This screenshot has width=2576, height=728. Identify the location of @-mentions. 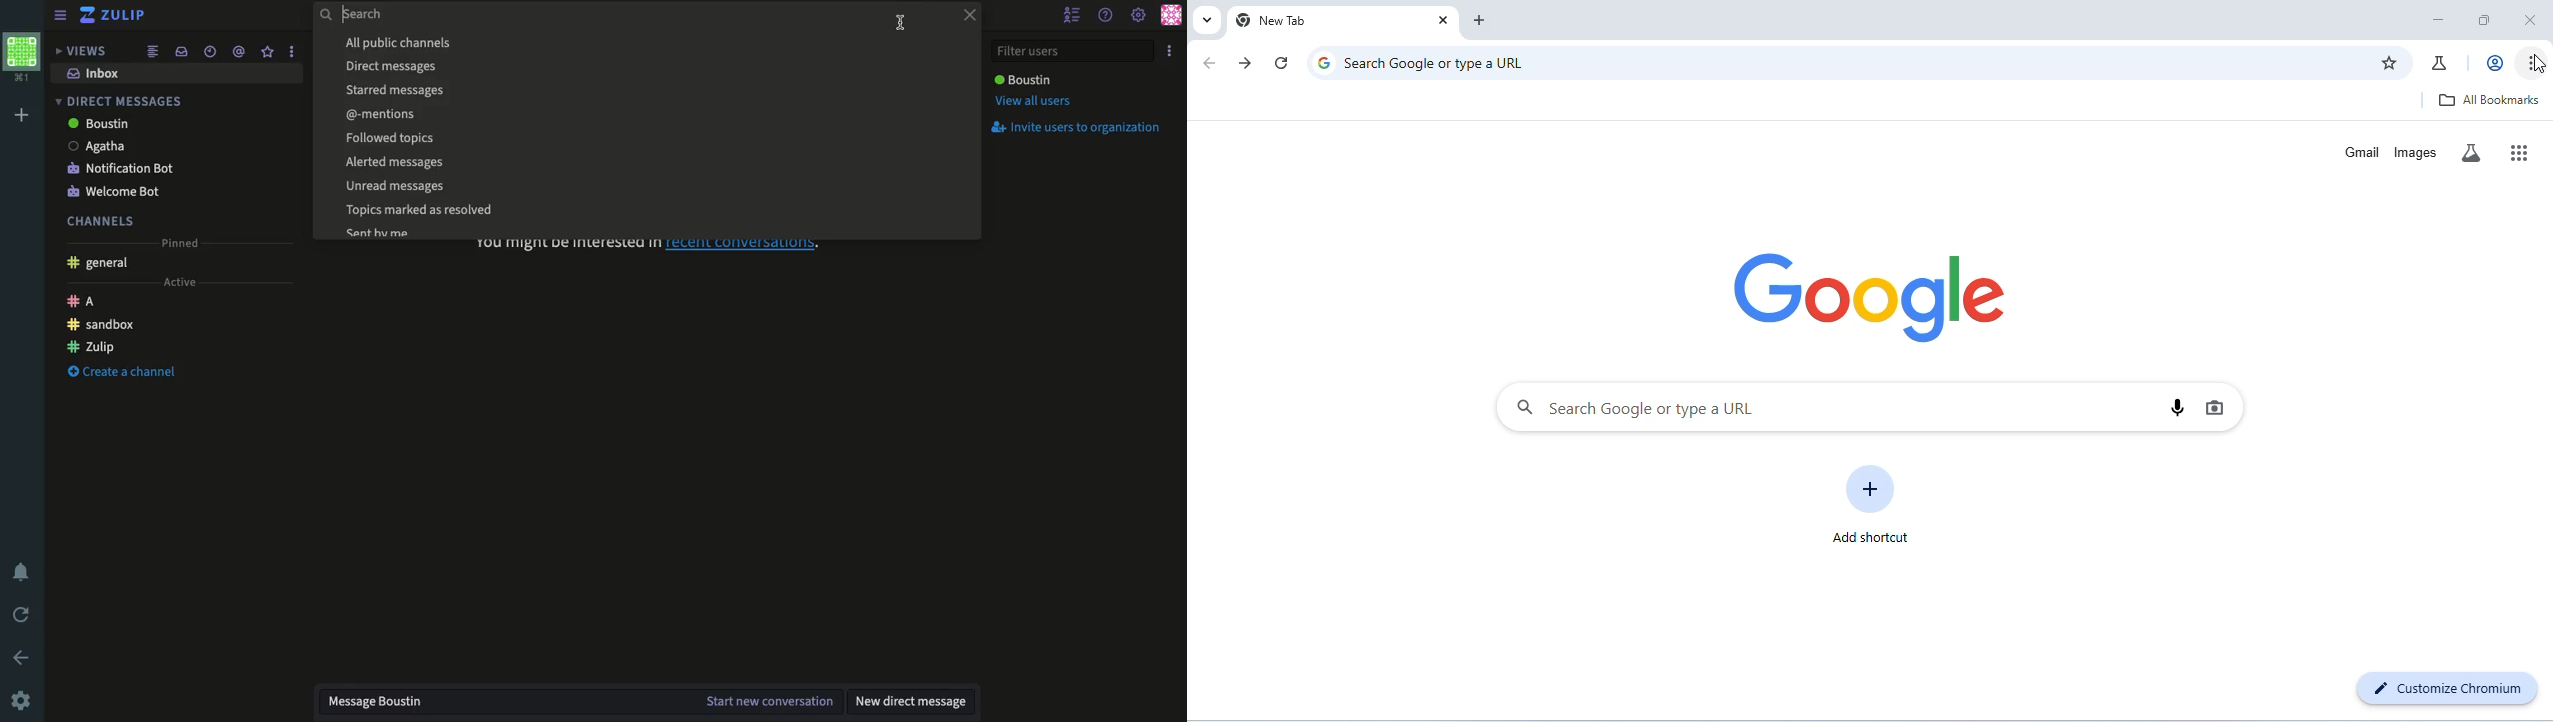
(652, 113).